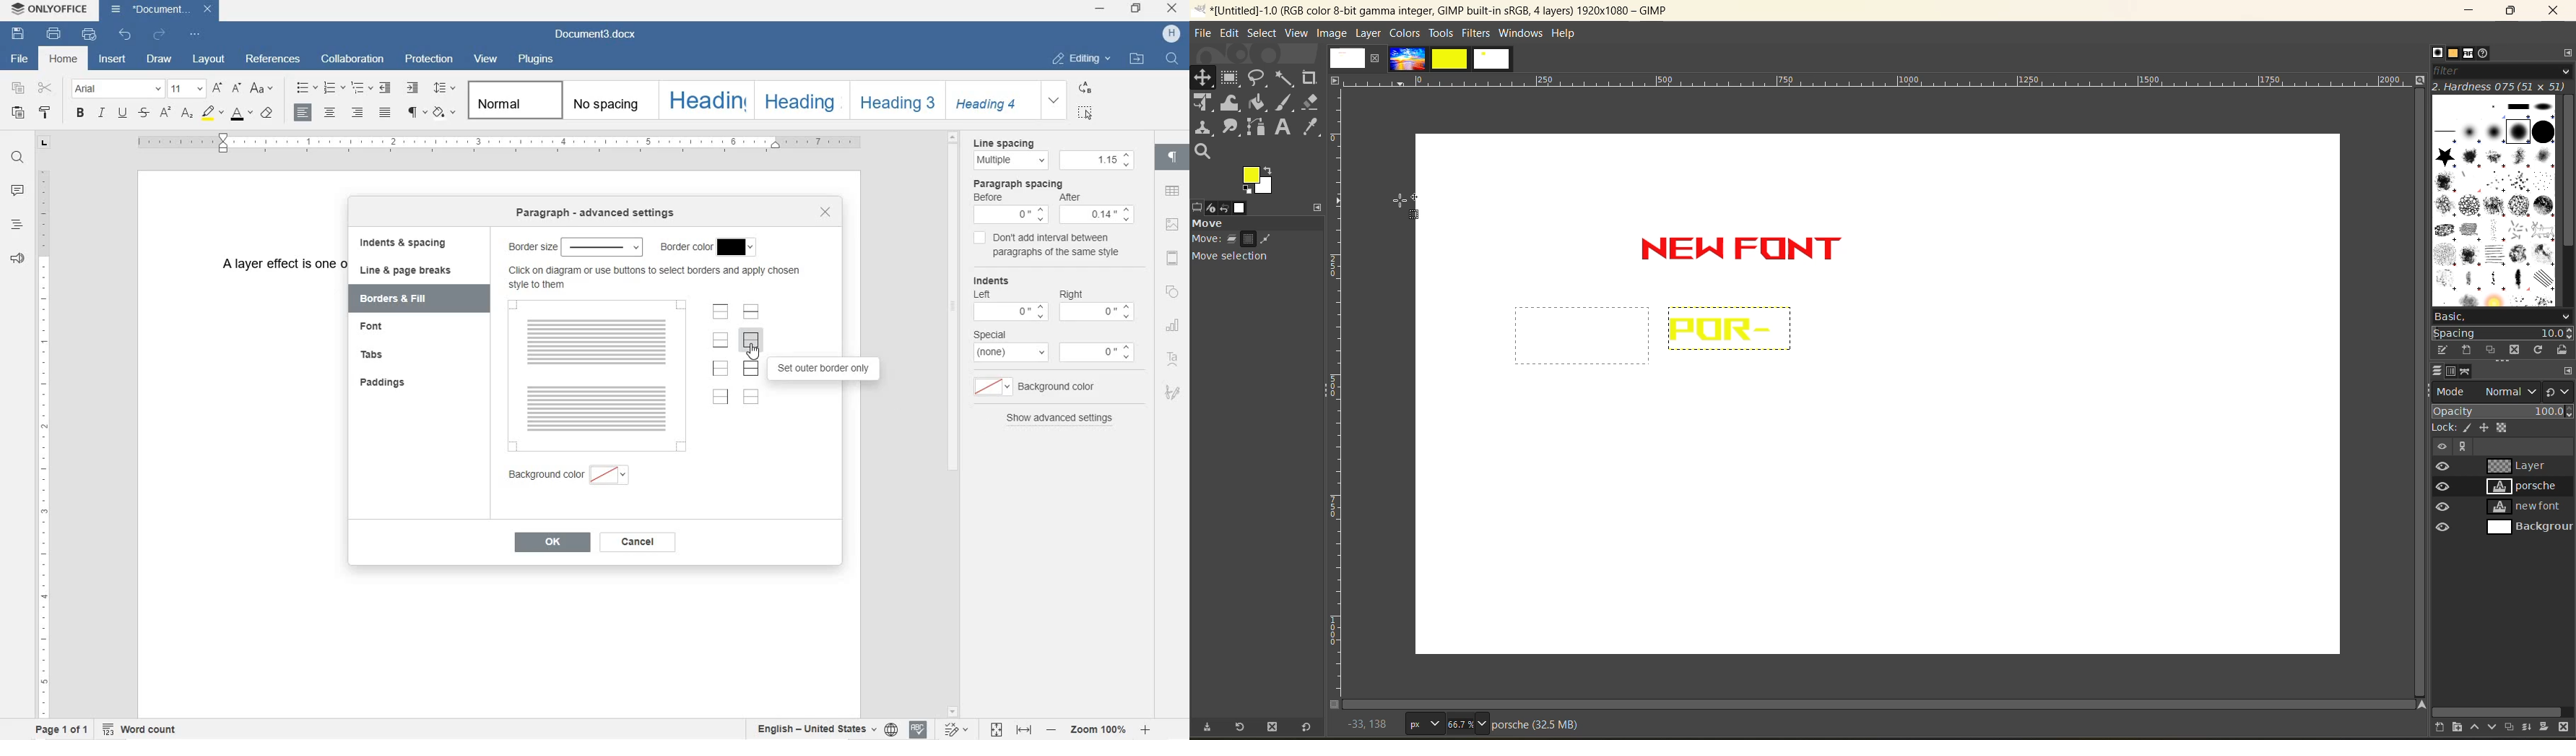 This screenshot has width=2576, height=756. Describe the element at coordinates (2498, 709) in the screenshot. I see `horizontal scroll bar` at that location.